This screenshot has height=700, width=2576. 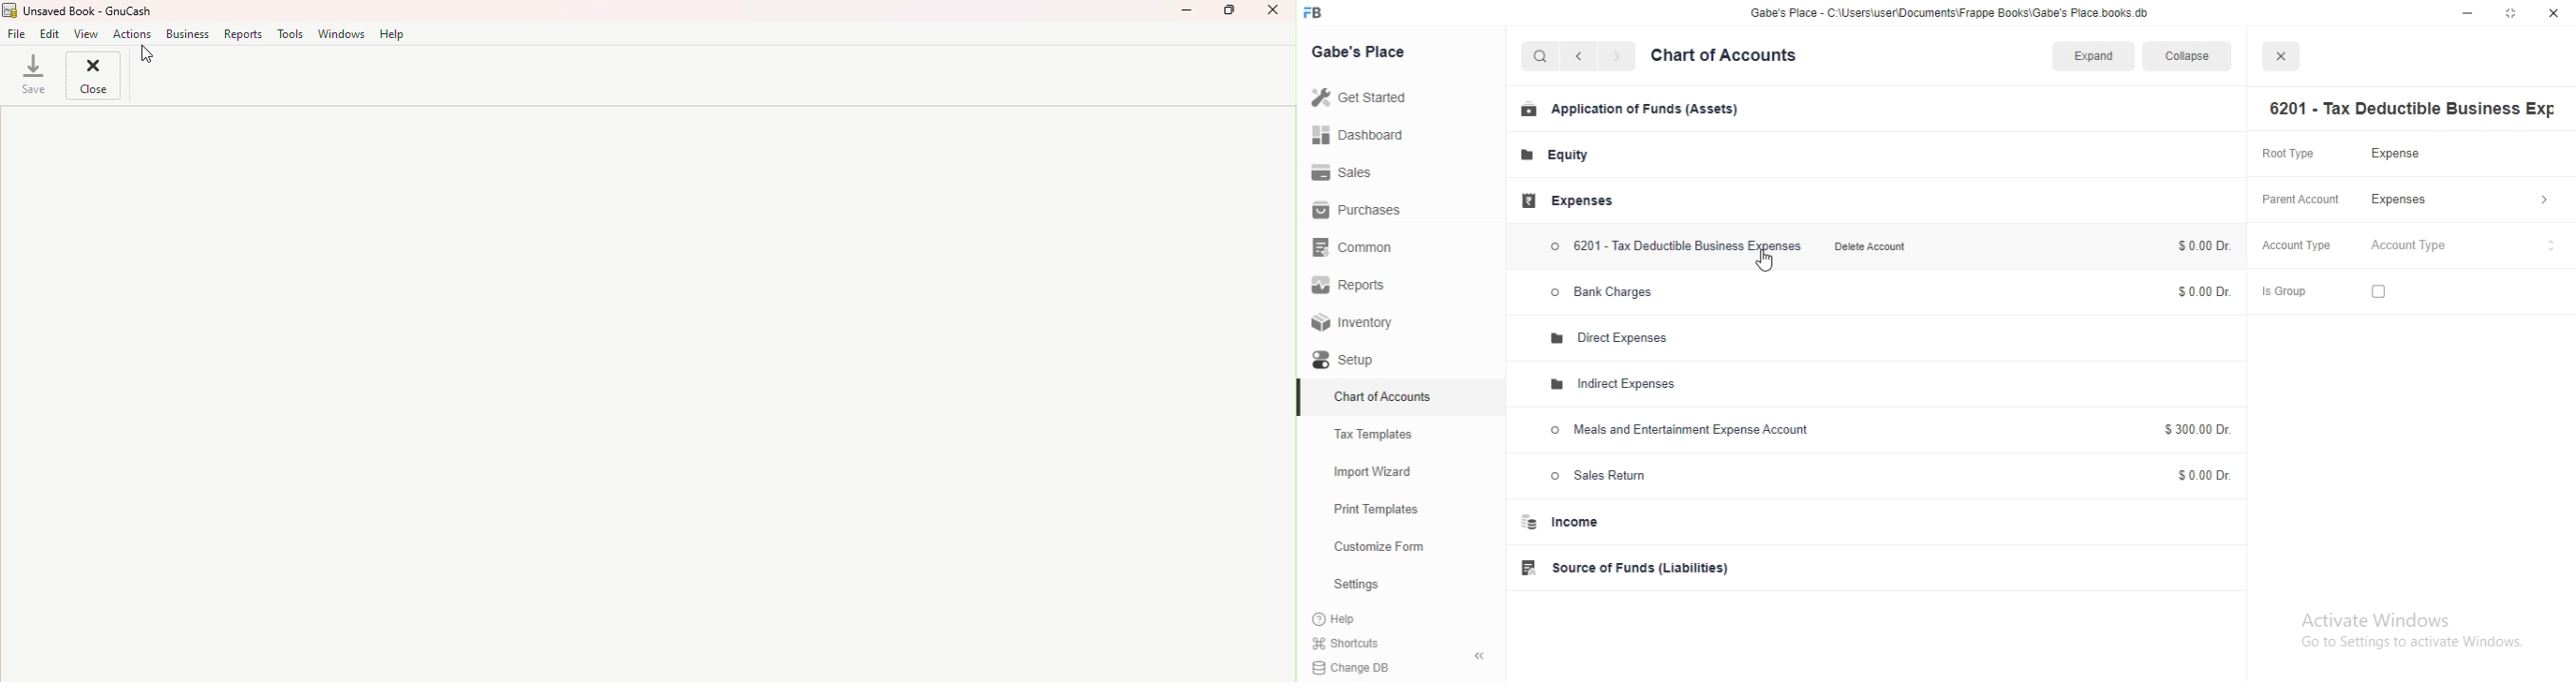 What do you see at coordinates (1630, 568) in the screenshot?
I see `Source of Funds (Liabilities)` at bounding box center [1630, 568].